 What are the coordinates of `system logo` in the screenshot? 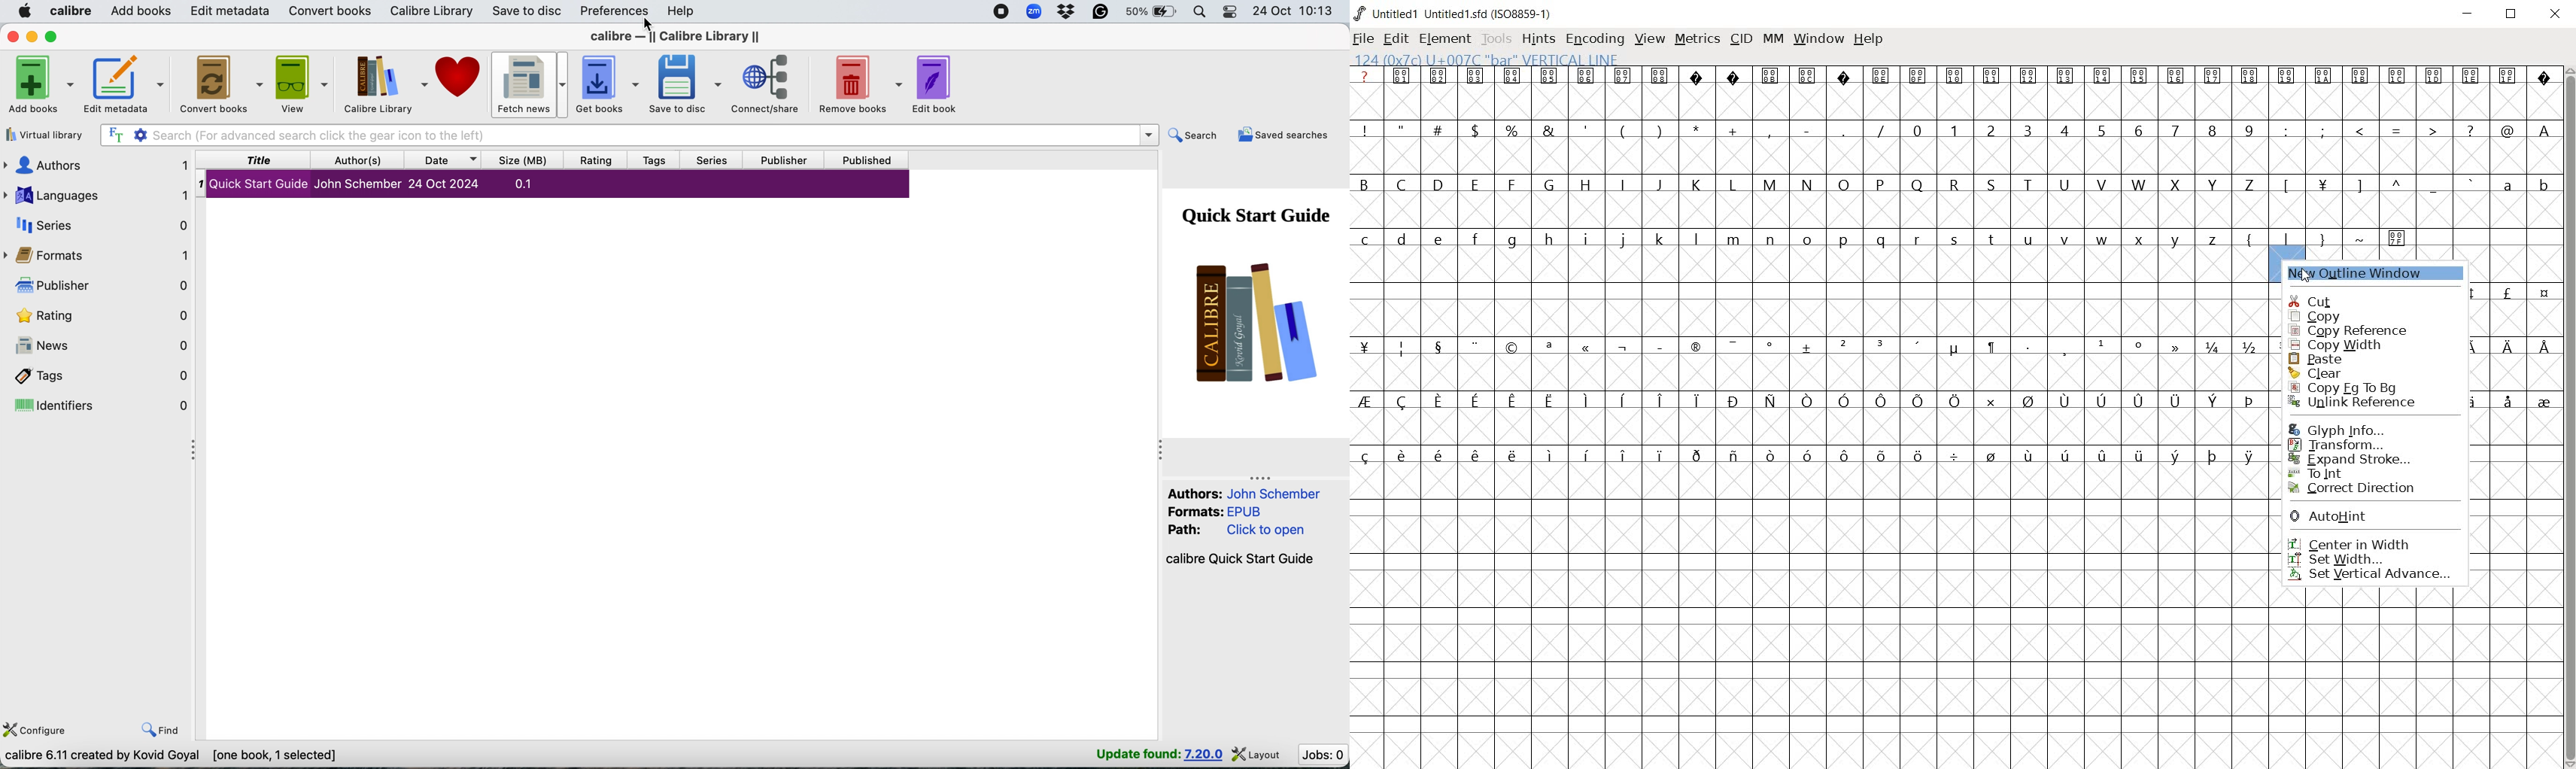 It's located at (28, 12).